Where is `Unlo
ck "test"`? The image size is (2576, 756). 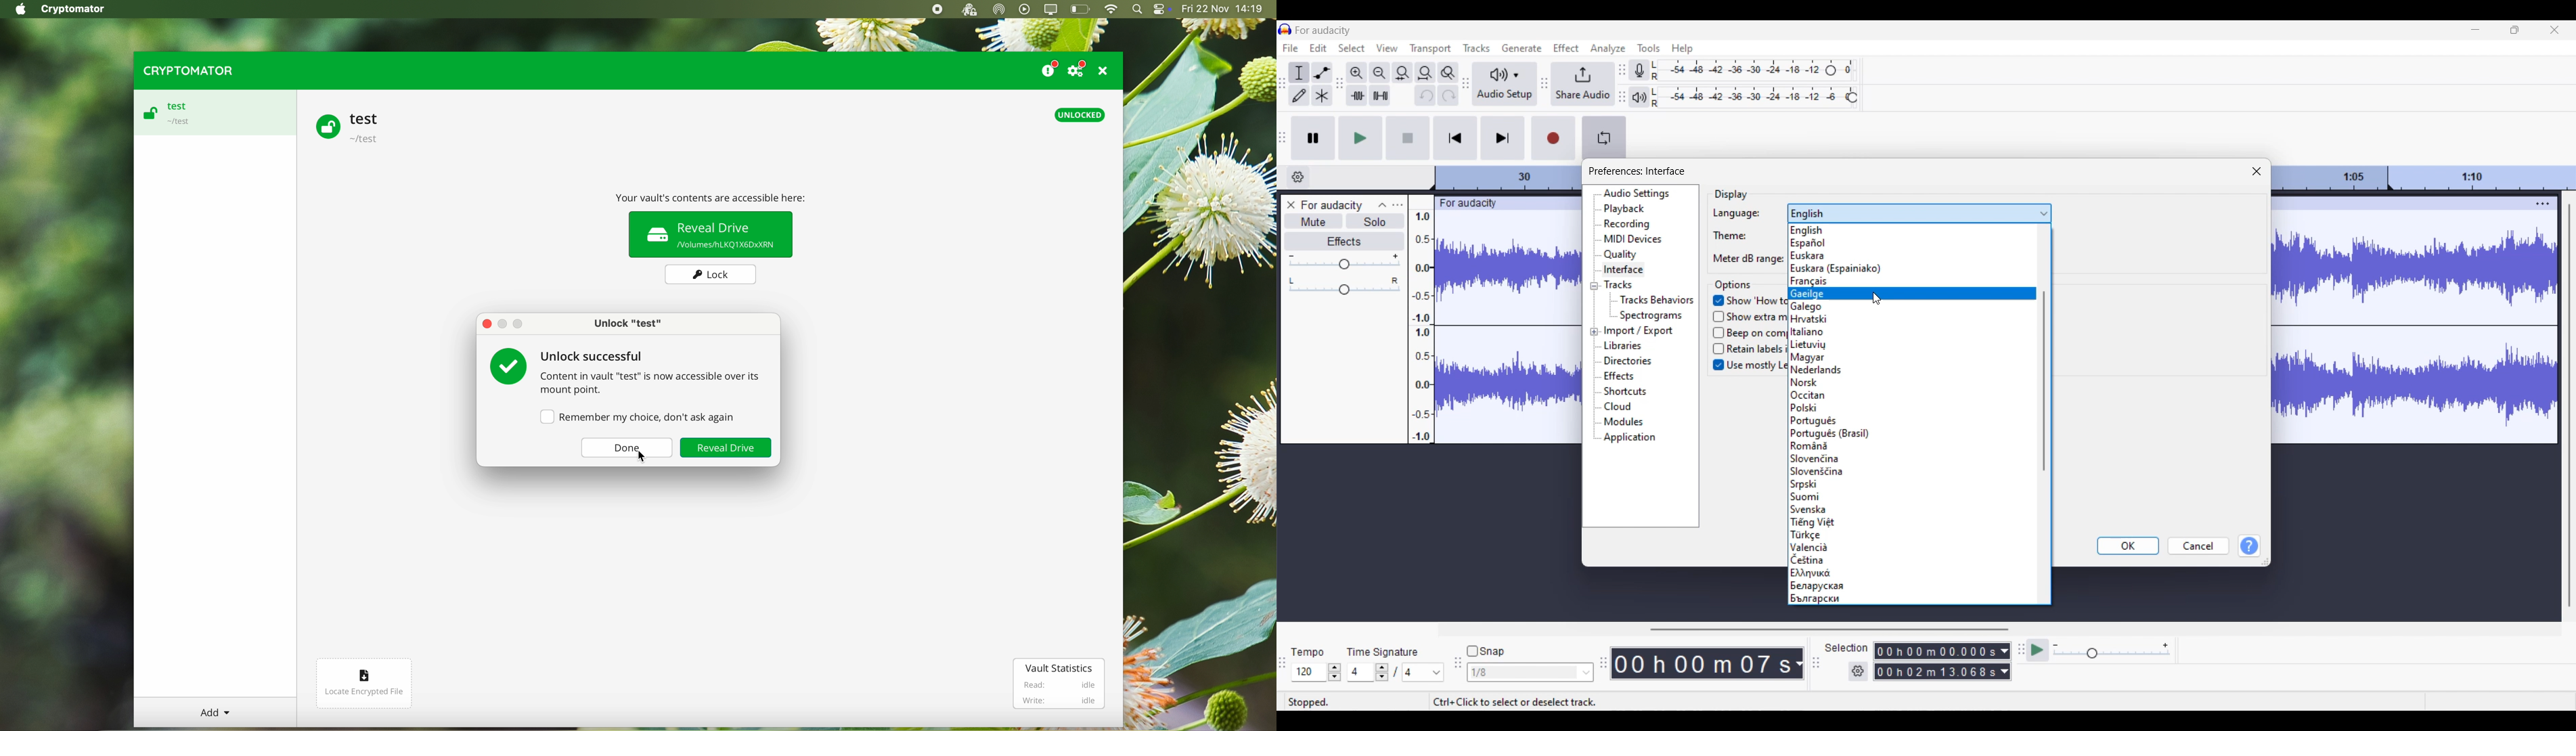
Unlo
ck "test" is located at coordinates (633, 324).